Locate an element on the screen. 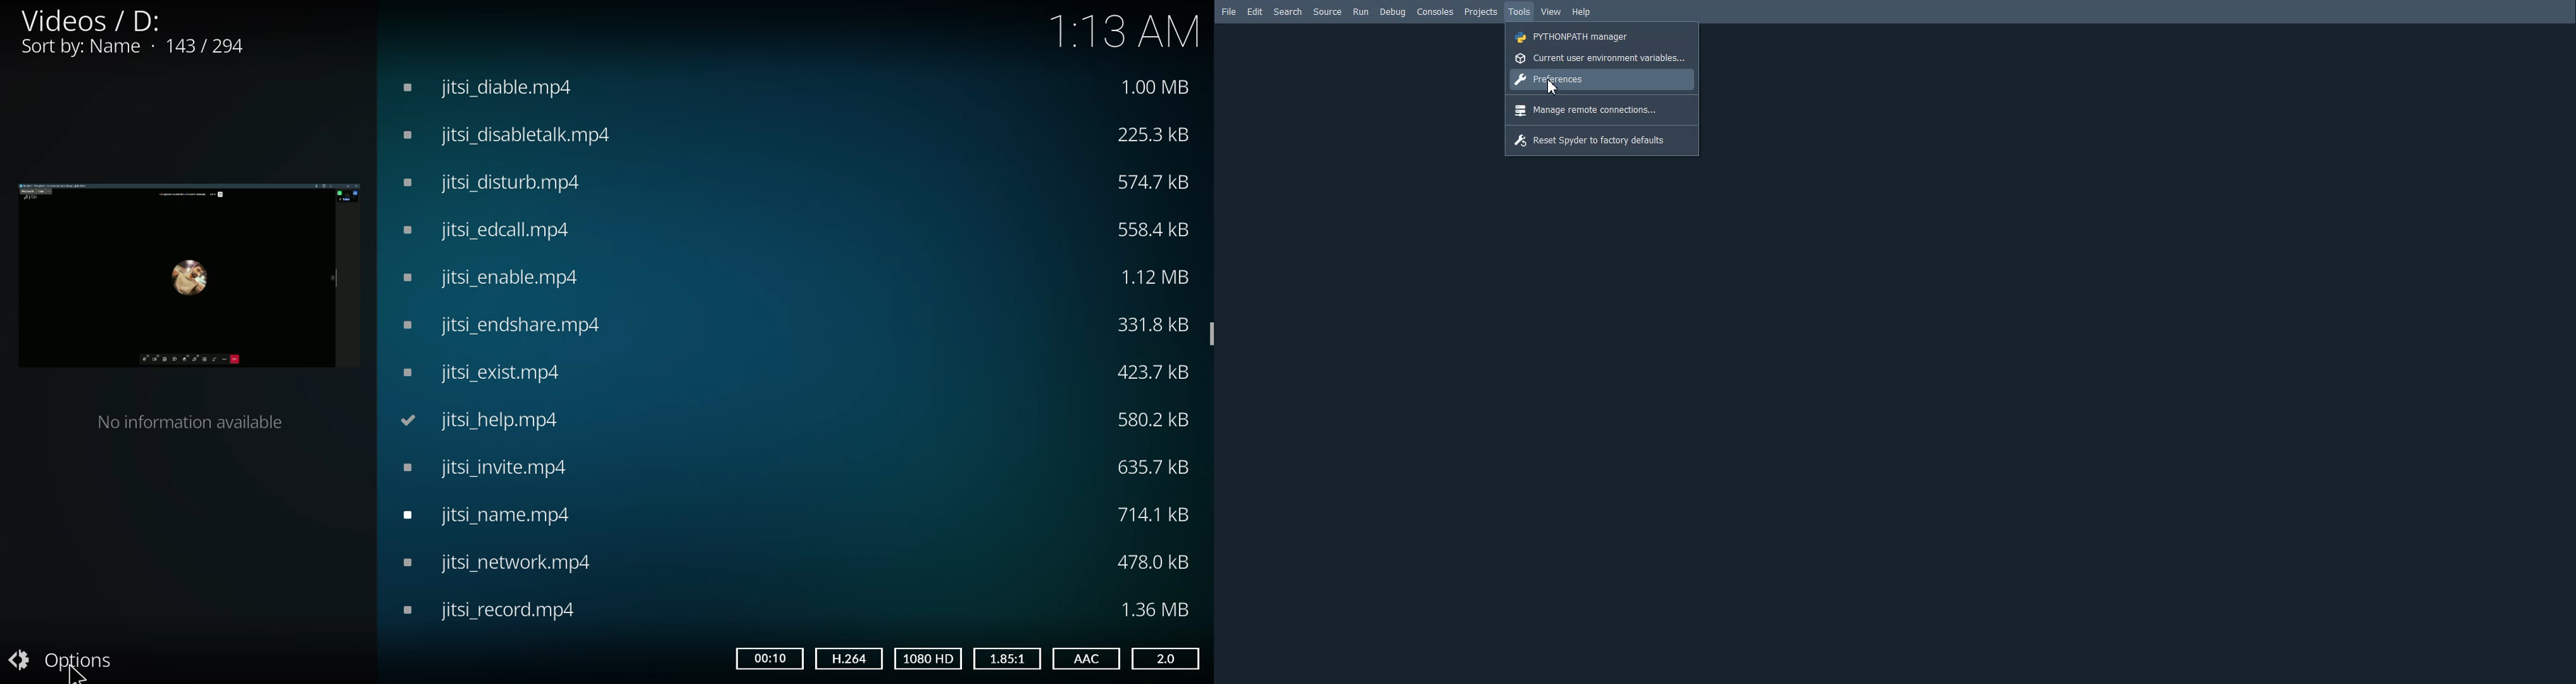 This screenshot has width=2576, height=700. PYTHONPATH manager is located at coordinates (1603, 36).